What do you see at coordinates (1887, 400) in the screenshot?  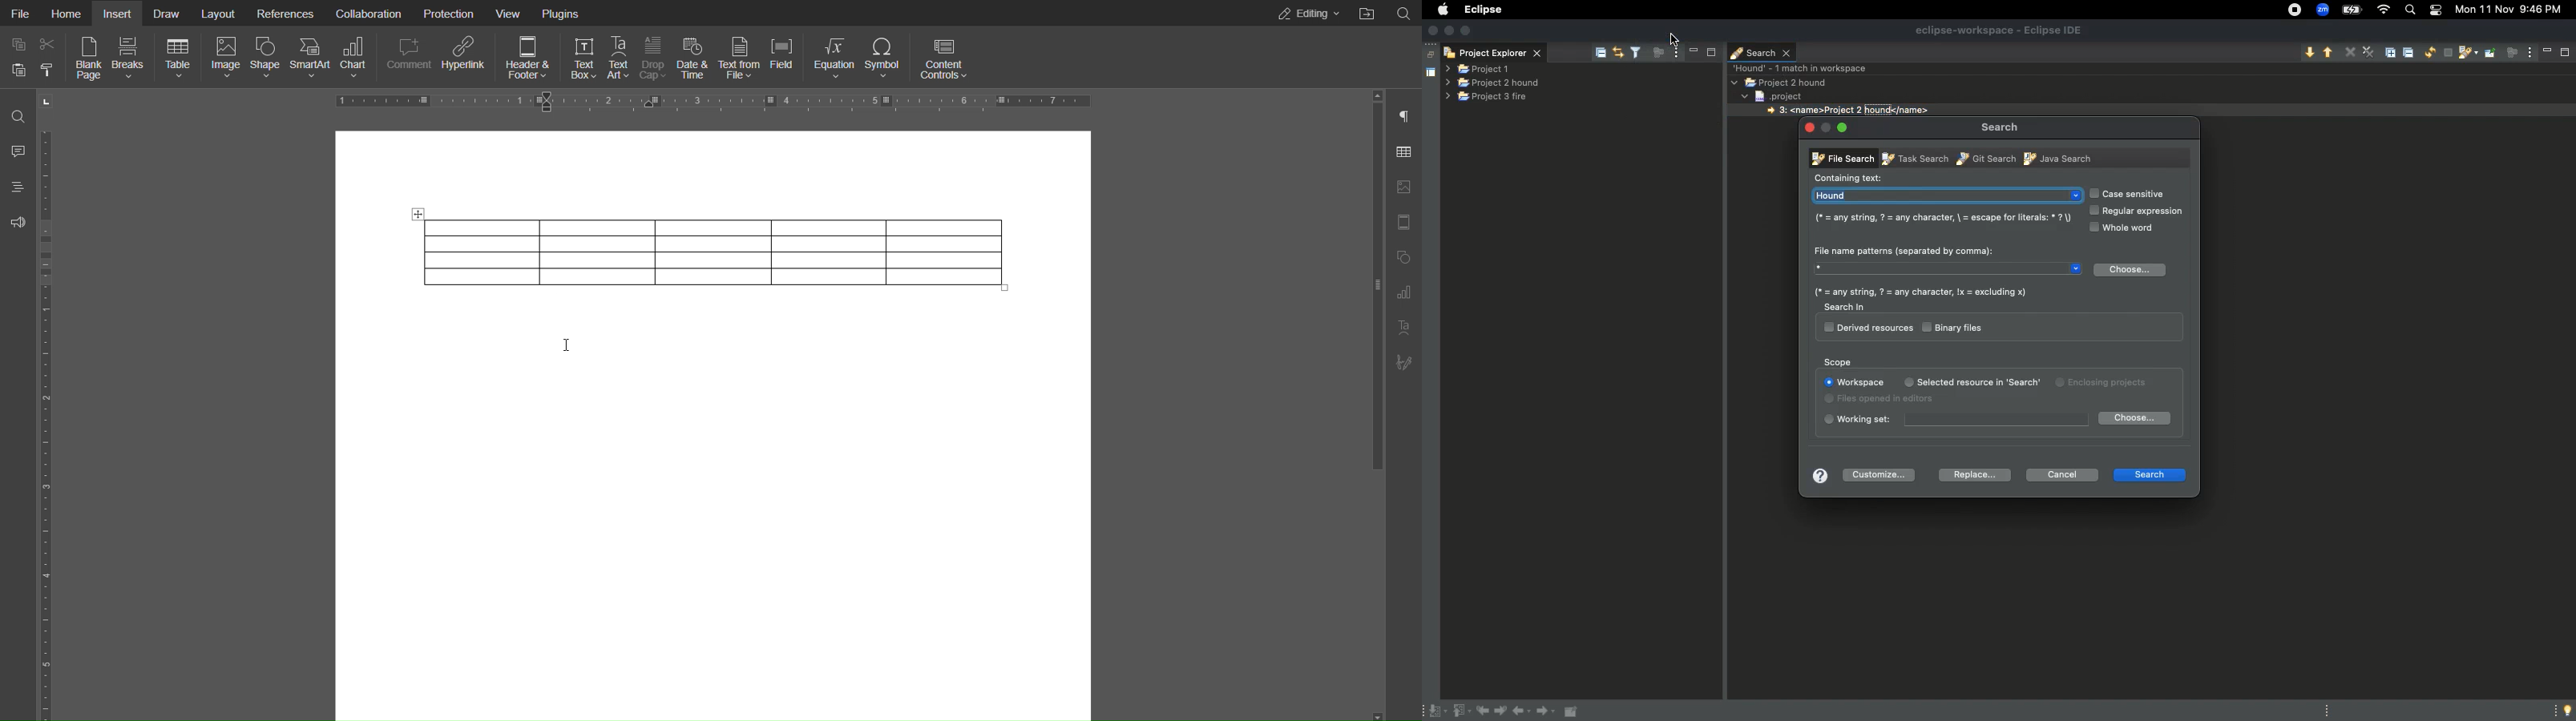 I see `Files opened in editors` at bounding box center [1887, 400].